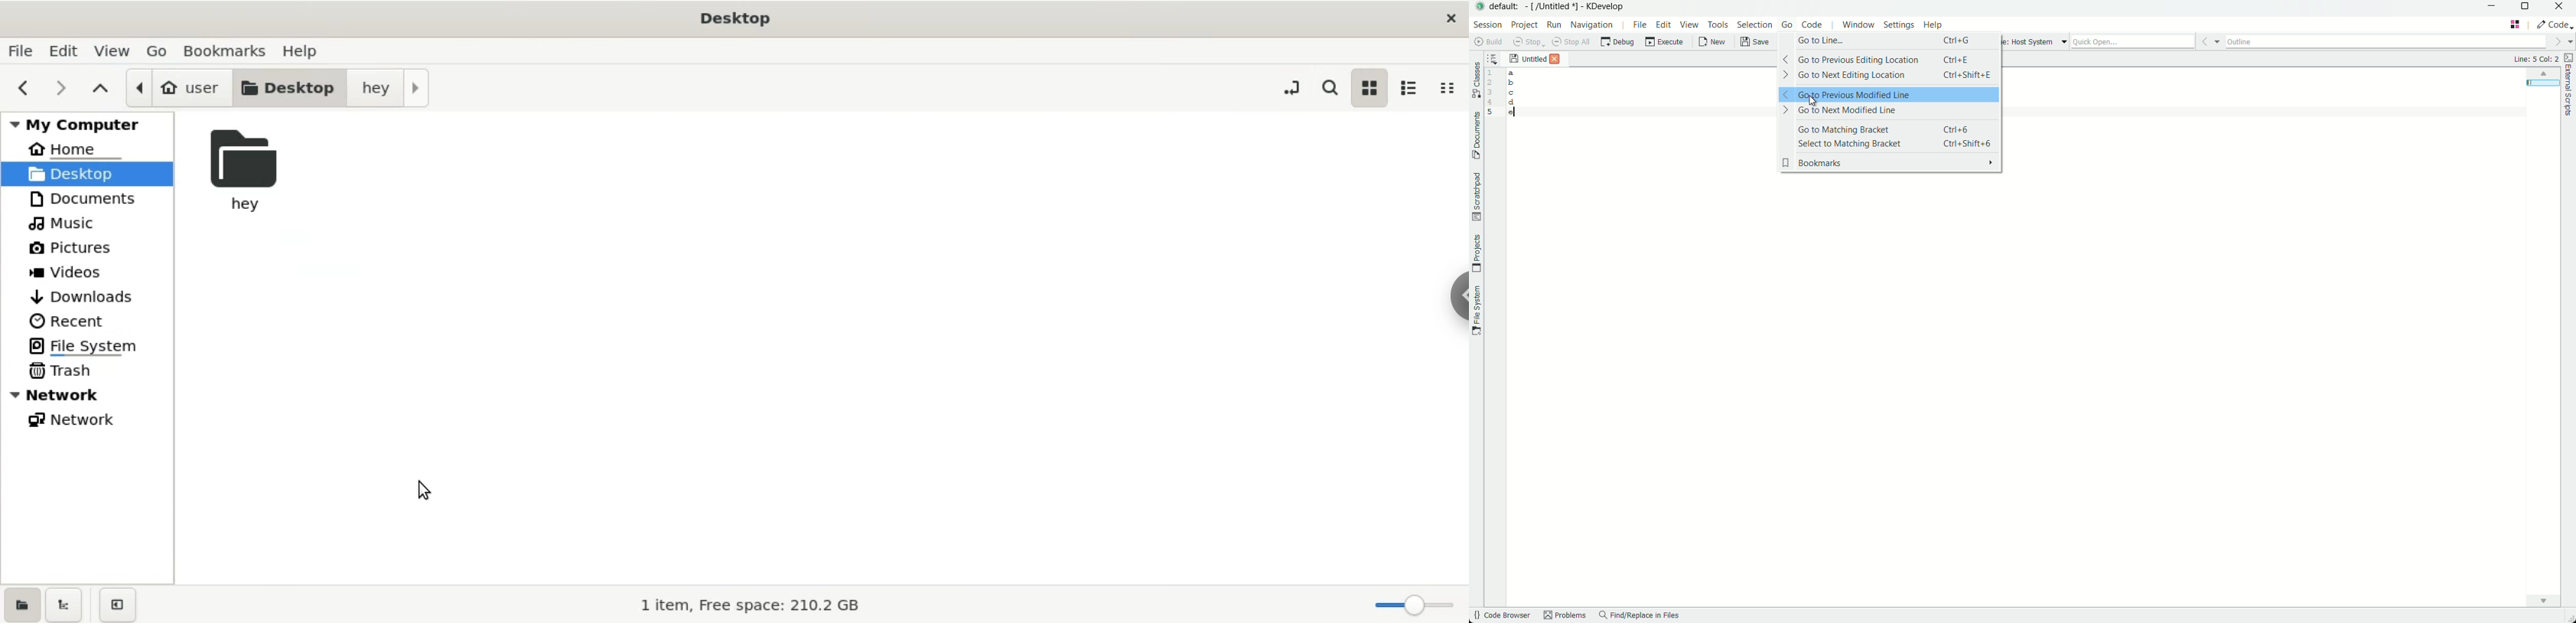 This screenshot has height=644, width=2576. Describe the element at coordinates (1506, 7) in the screenshot. I see `default` at that location.